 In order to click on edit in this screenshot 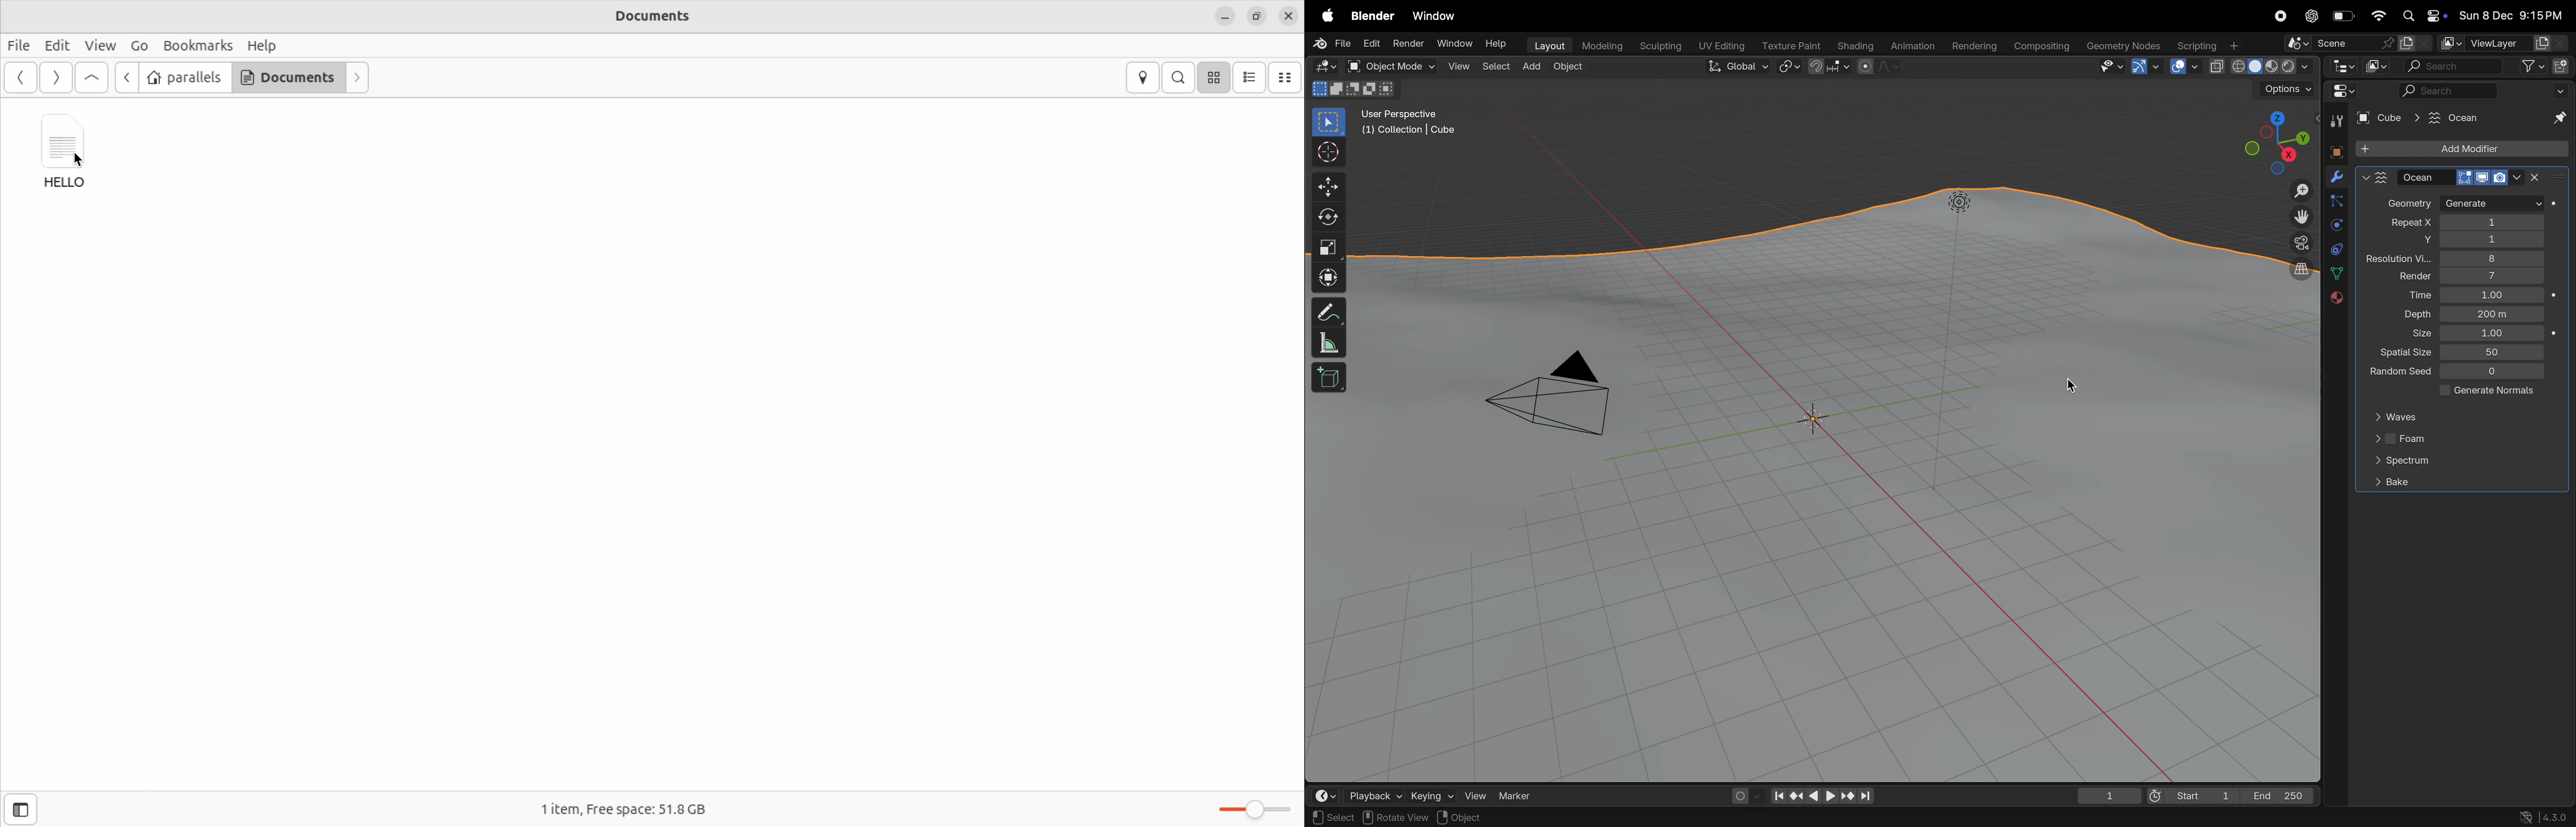, I will do `click(1371, 44)`.